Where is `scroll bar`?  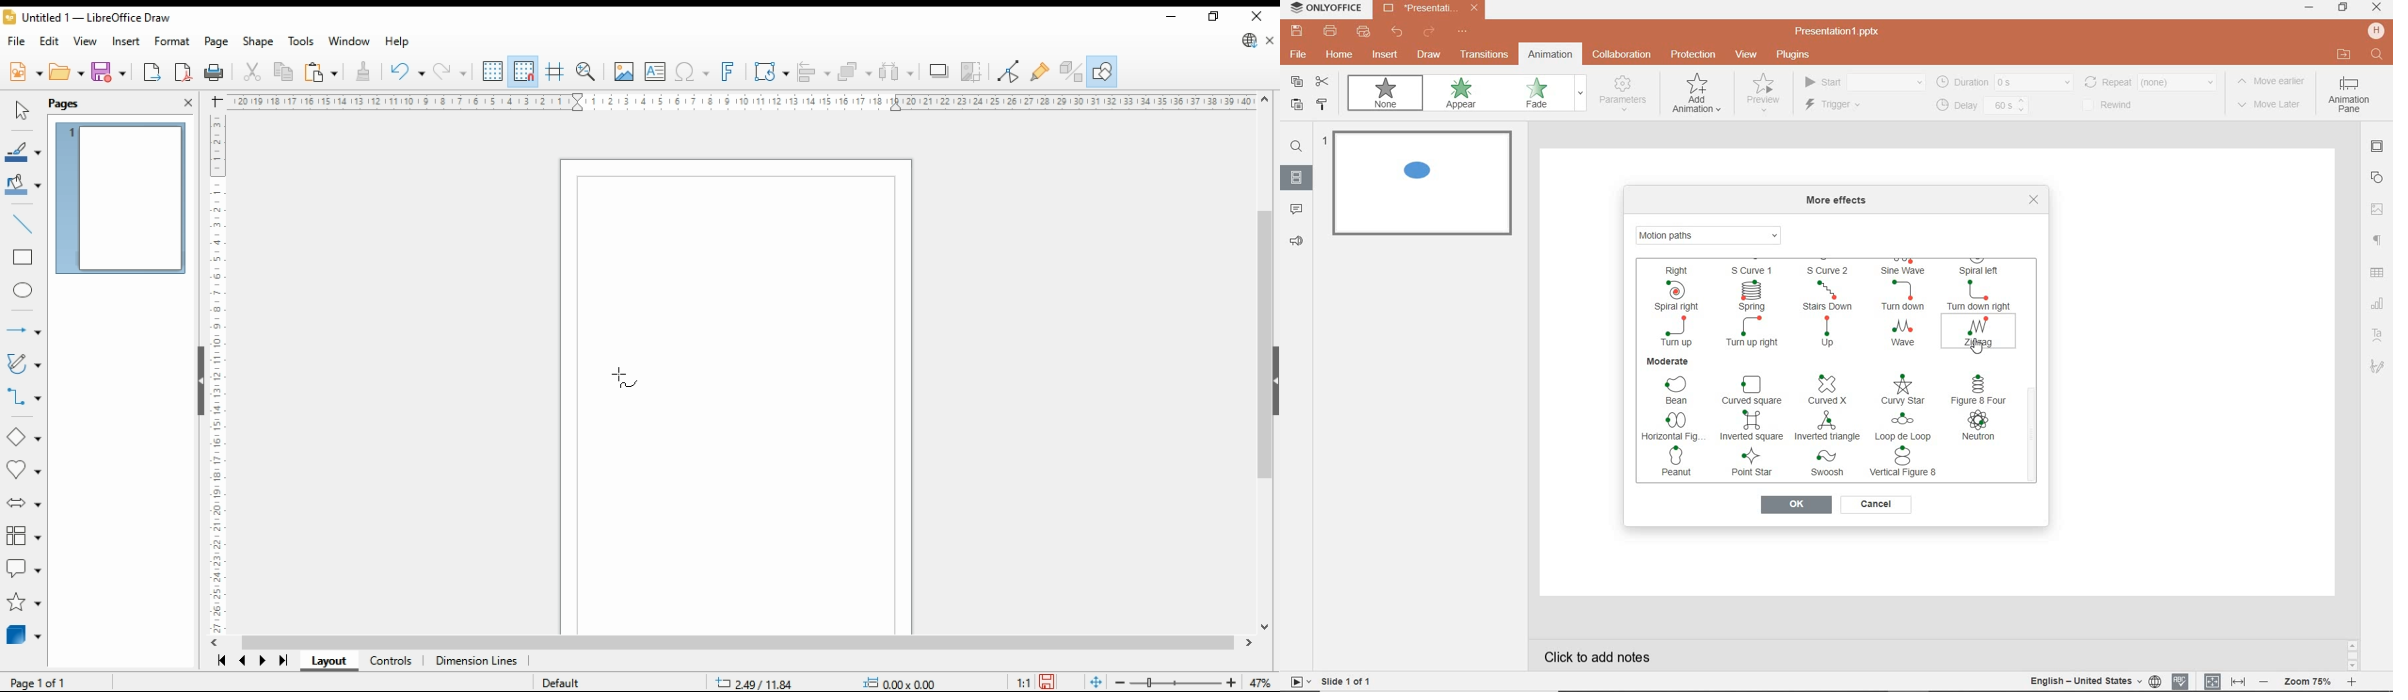 scroll bar is located at coordinates (1263, 366).